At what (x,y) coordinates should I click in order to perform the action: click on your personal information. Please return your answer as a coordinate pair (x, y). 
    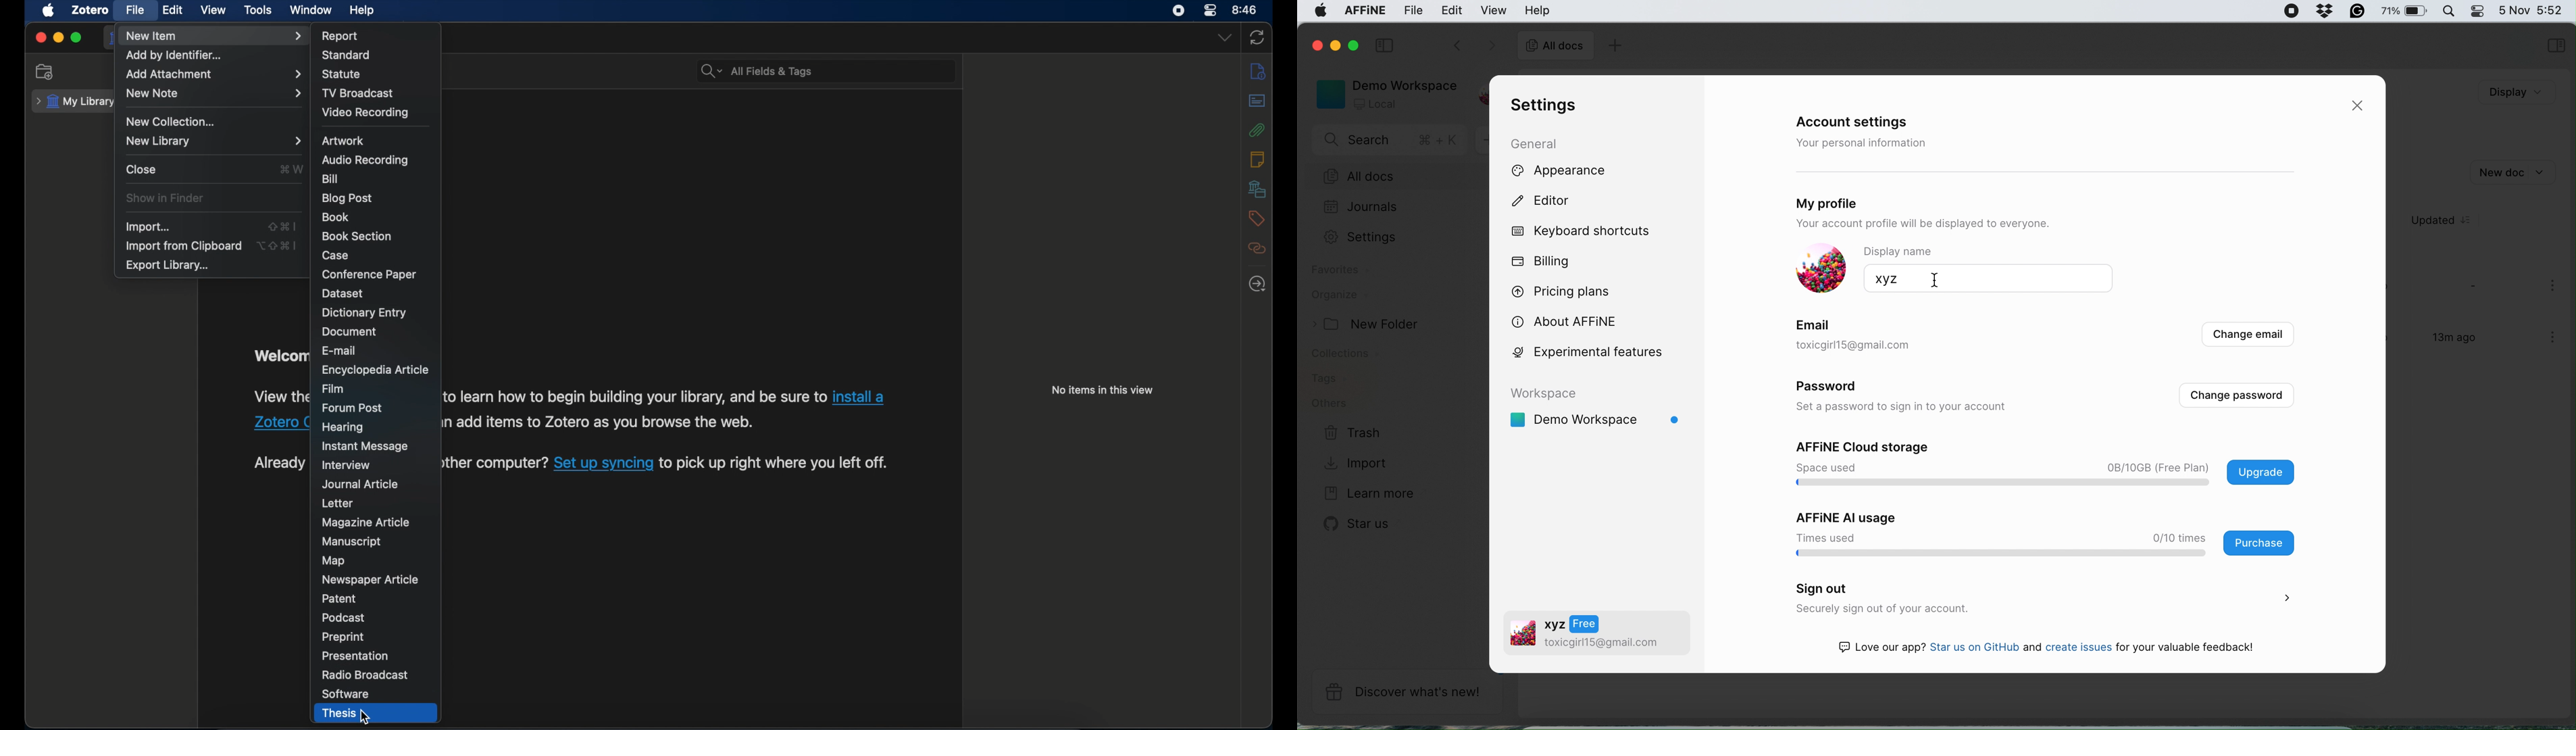
    Looking at the image, I should click on (1865, 143).